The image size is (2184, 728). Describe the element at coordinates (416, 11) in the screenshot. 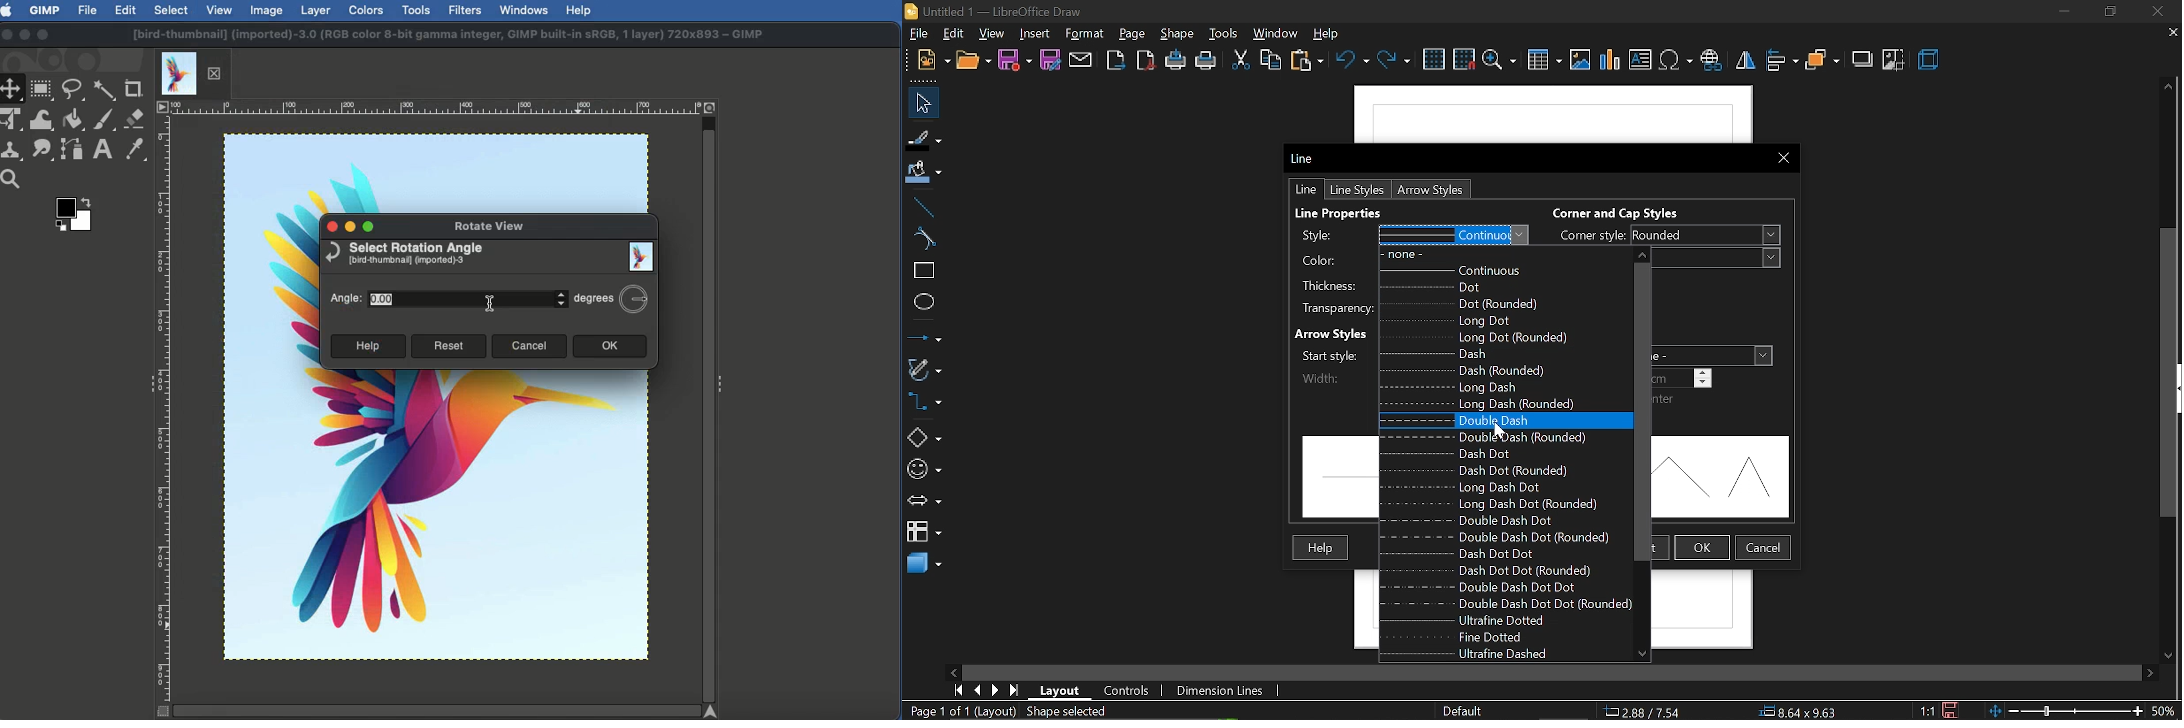

I see `Tools` at that location.